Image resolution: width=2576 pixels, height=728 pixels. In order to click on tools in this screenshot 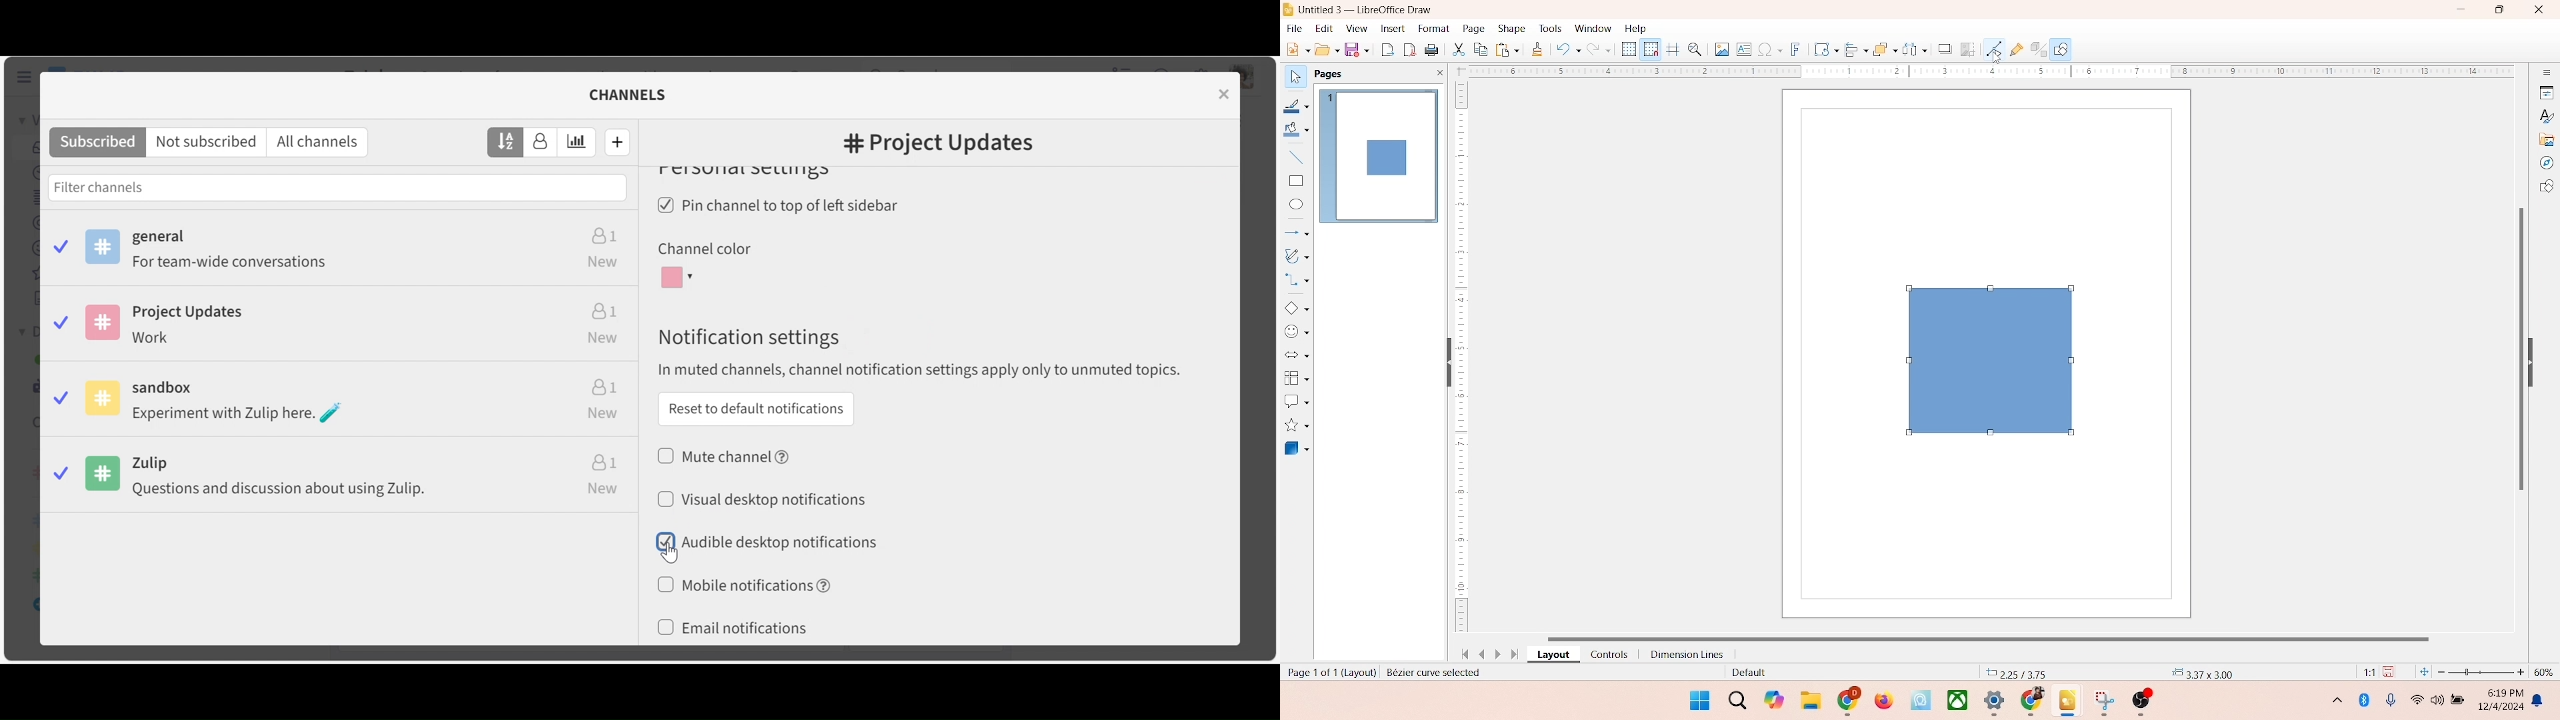, I will do `click(1549, 28)`.